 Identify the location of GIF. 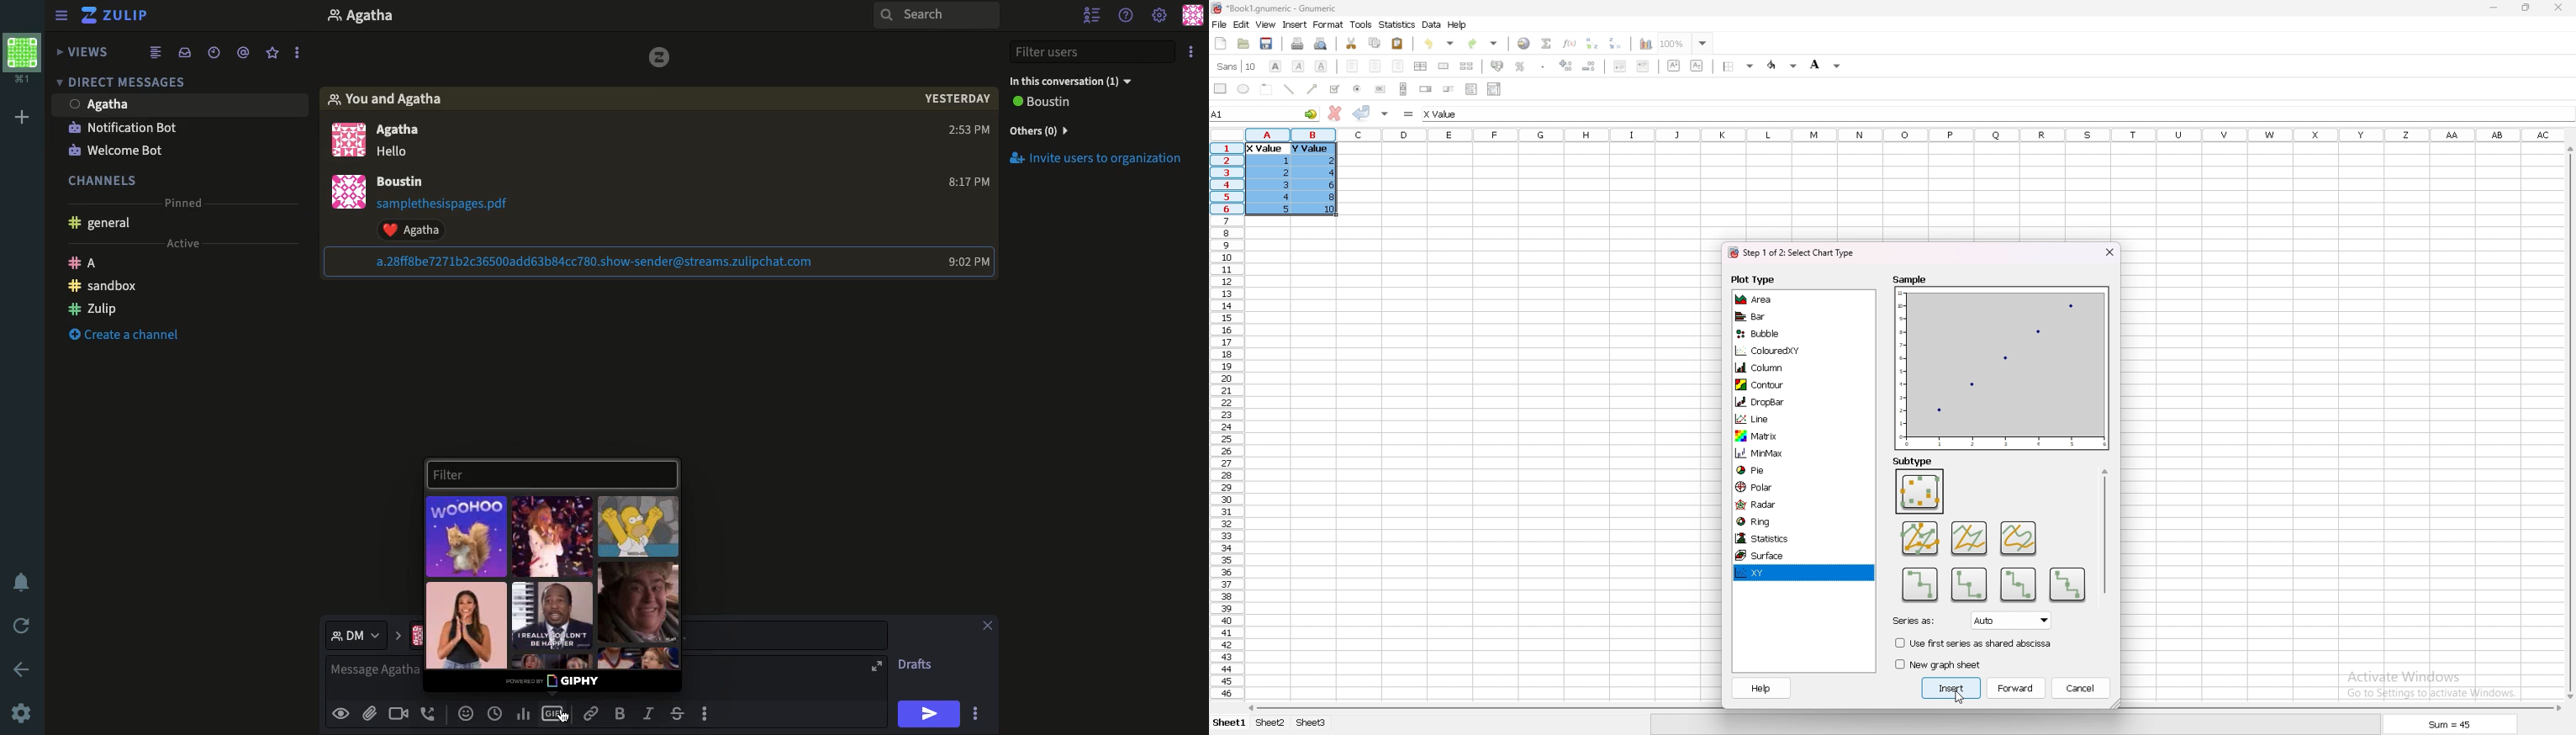
(554, 712).